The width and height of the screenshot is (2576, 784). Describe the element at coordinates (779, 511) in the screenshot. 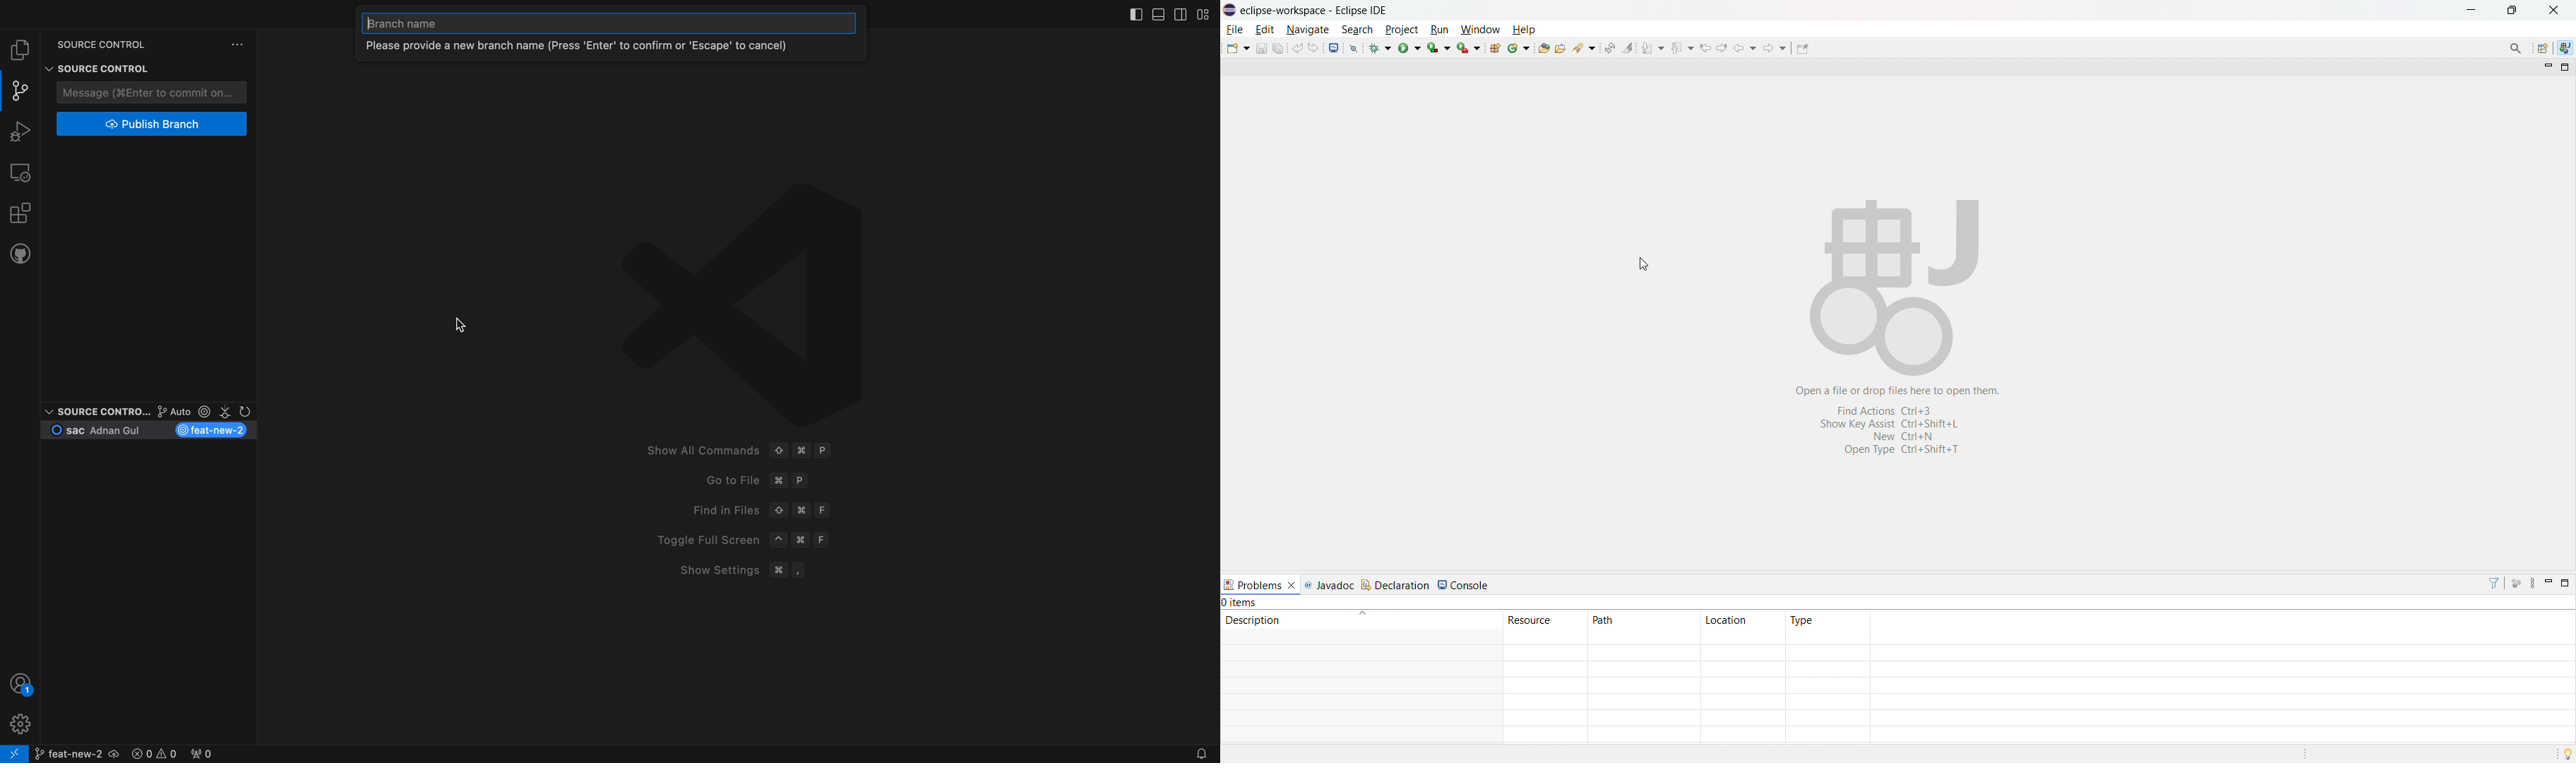

I see `Up` at that location.